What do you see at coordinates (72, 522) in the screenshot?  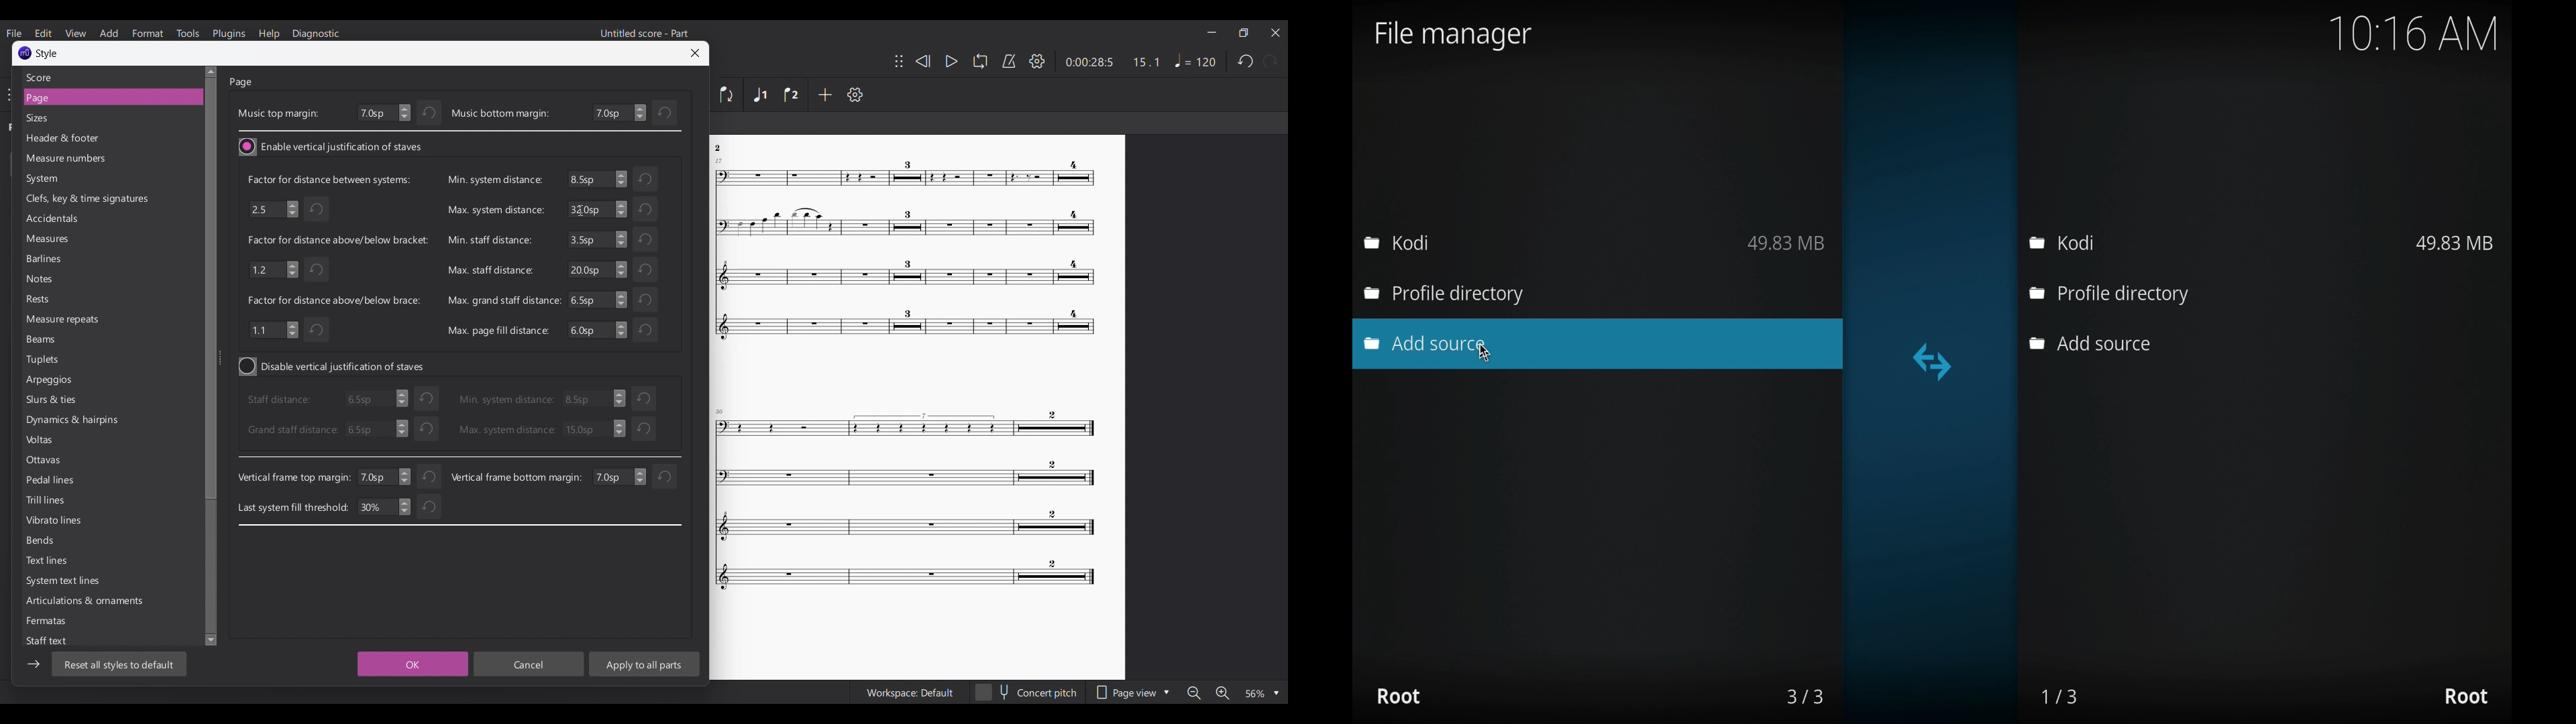 I see `Vibrato lines` at bounding box center [72, 522].